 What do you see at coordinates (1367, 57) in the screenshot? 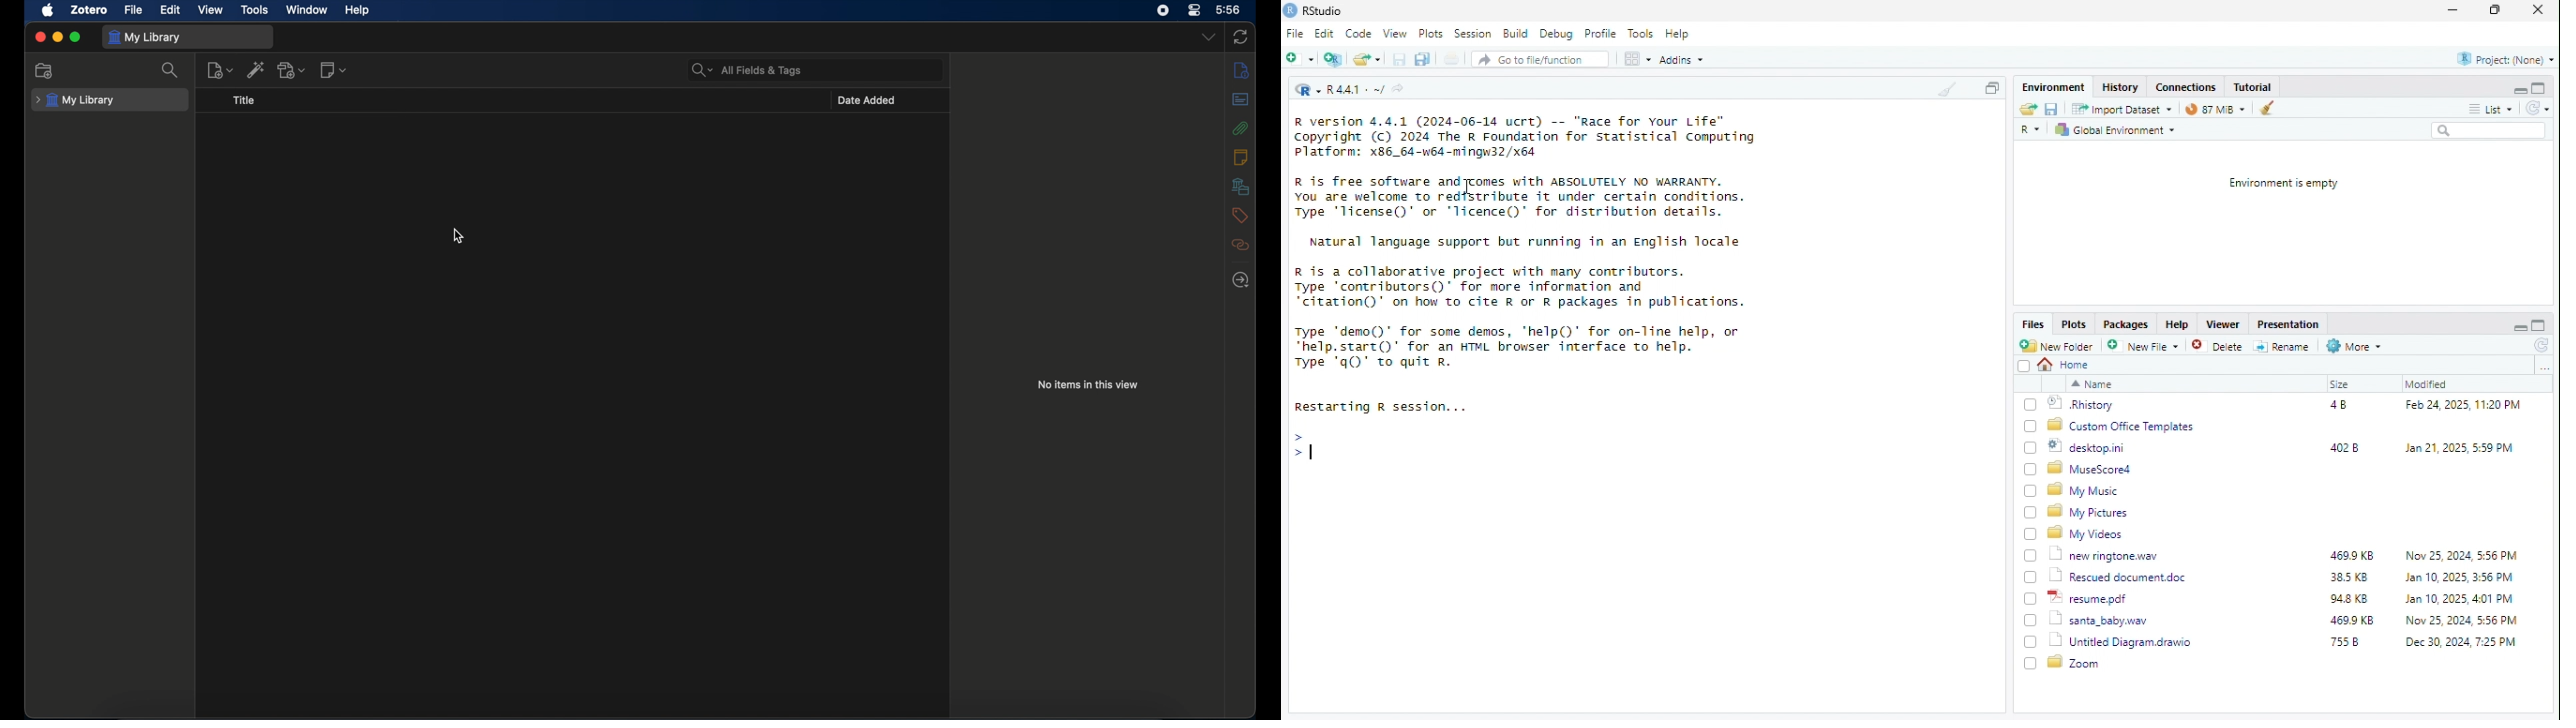
I see `open file` at bounding box center [1367, 57].